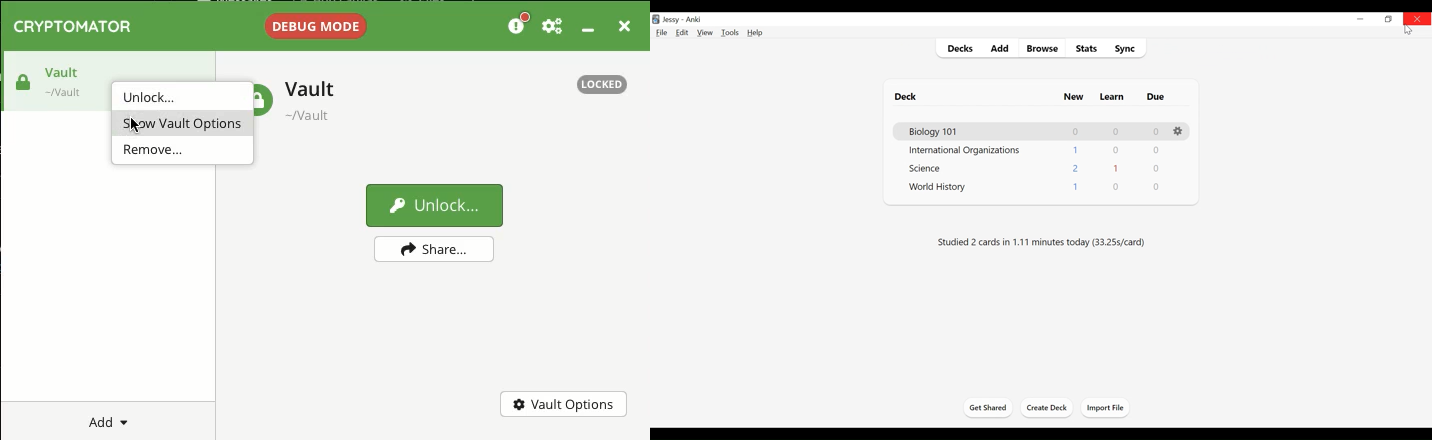 The width and height of the screenshot is (1456, 448). What do you see at coordinates (988, 408) in the screenshot?
I see `Get Shared` at bounding box center [988, 408].